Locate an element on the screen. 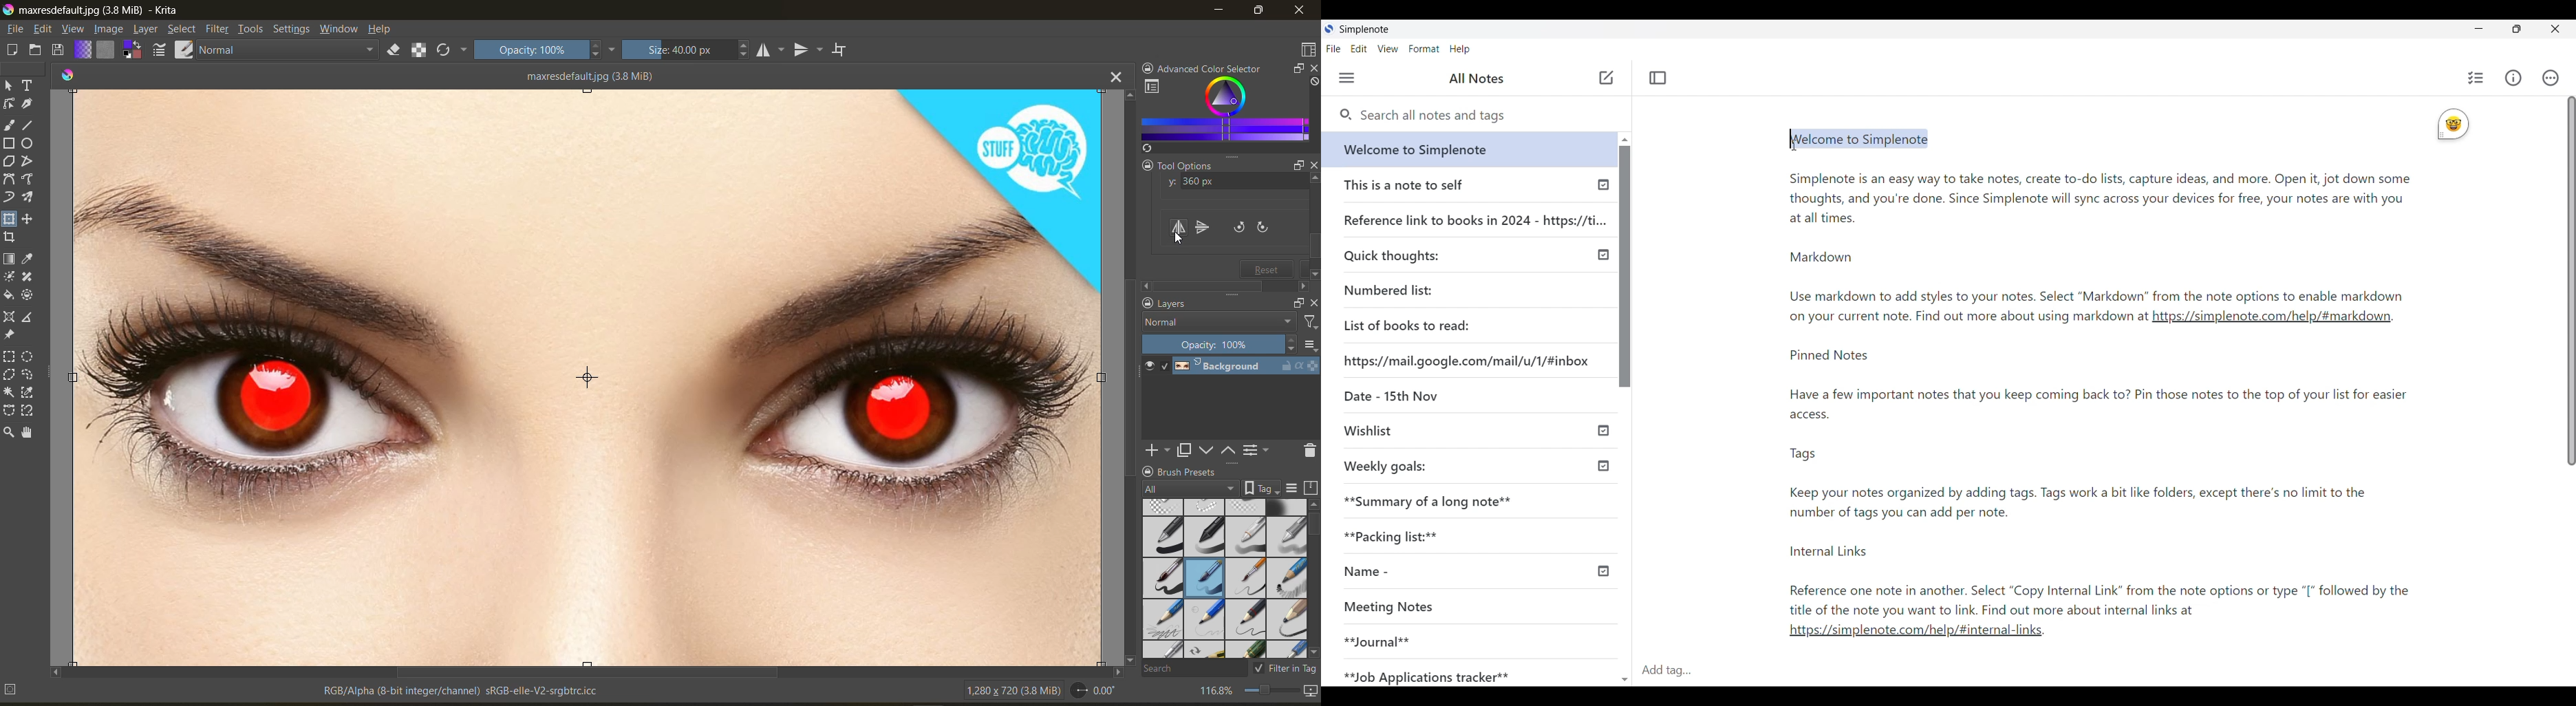 Image resolution: width=2576 pixels, height=728 pixels. Search notes and tags is located at coordinates (1484, 116).